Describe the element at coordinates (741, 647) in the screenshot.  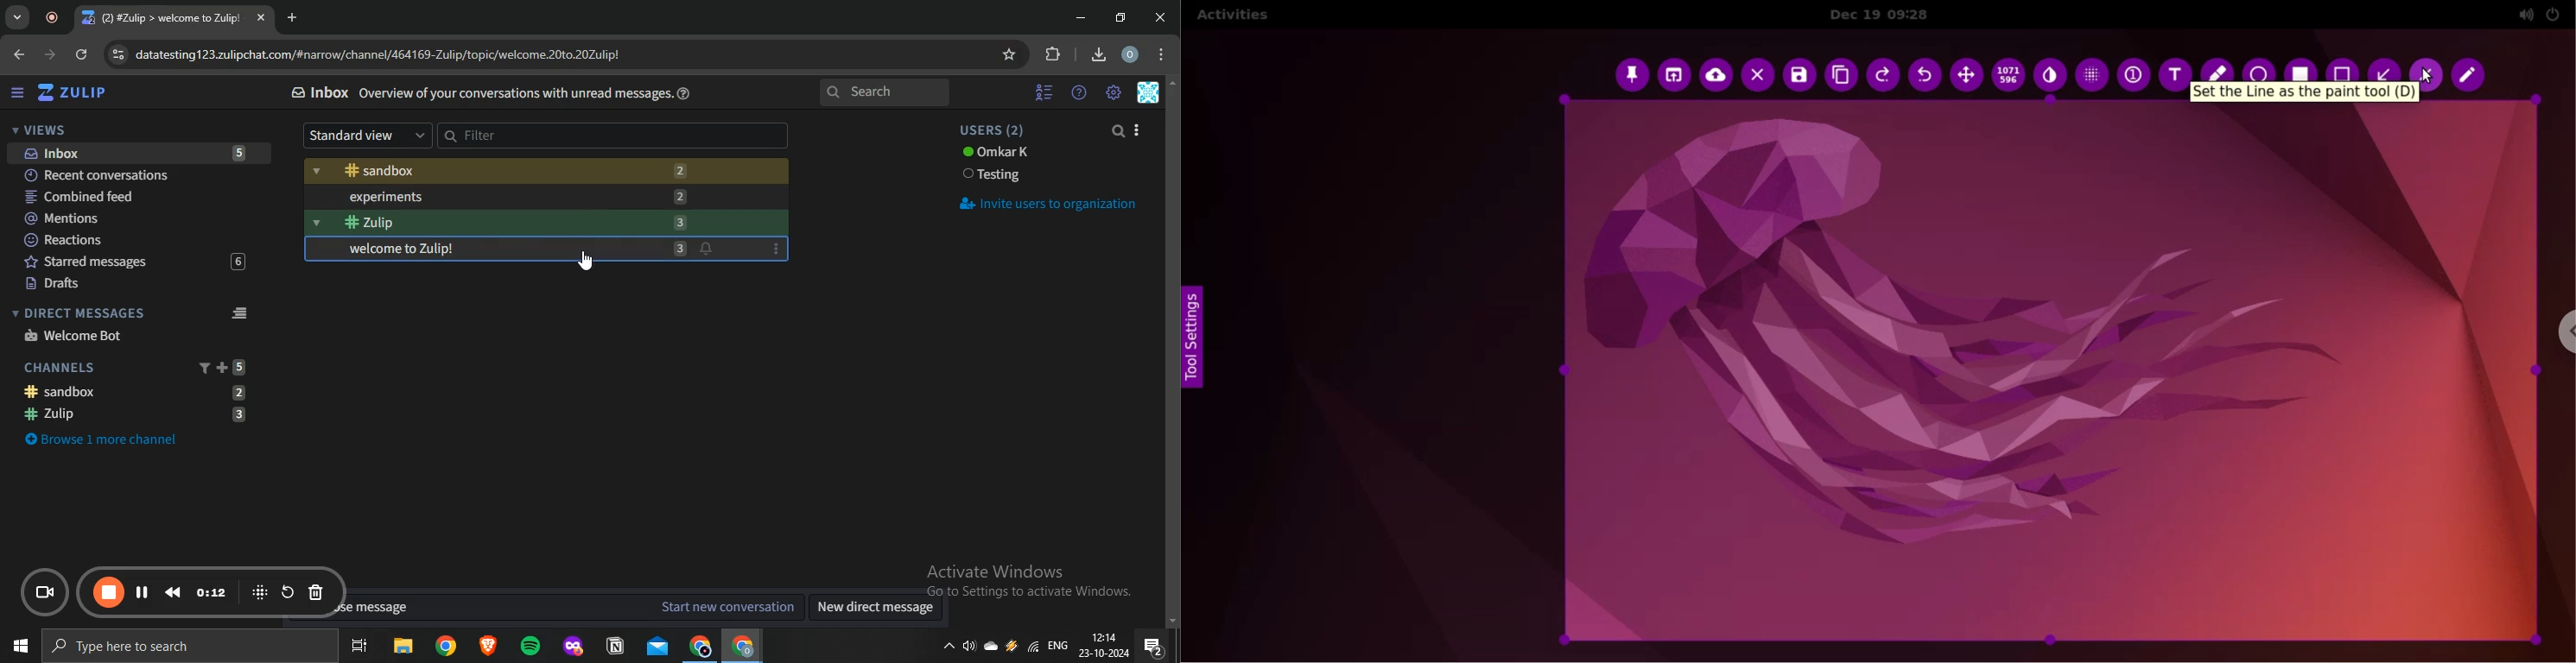
I see `google chrome` at that location.